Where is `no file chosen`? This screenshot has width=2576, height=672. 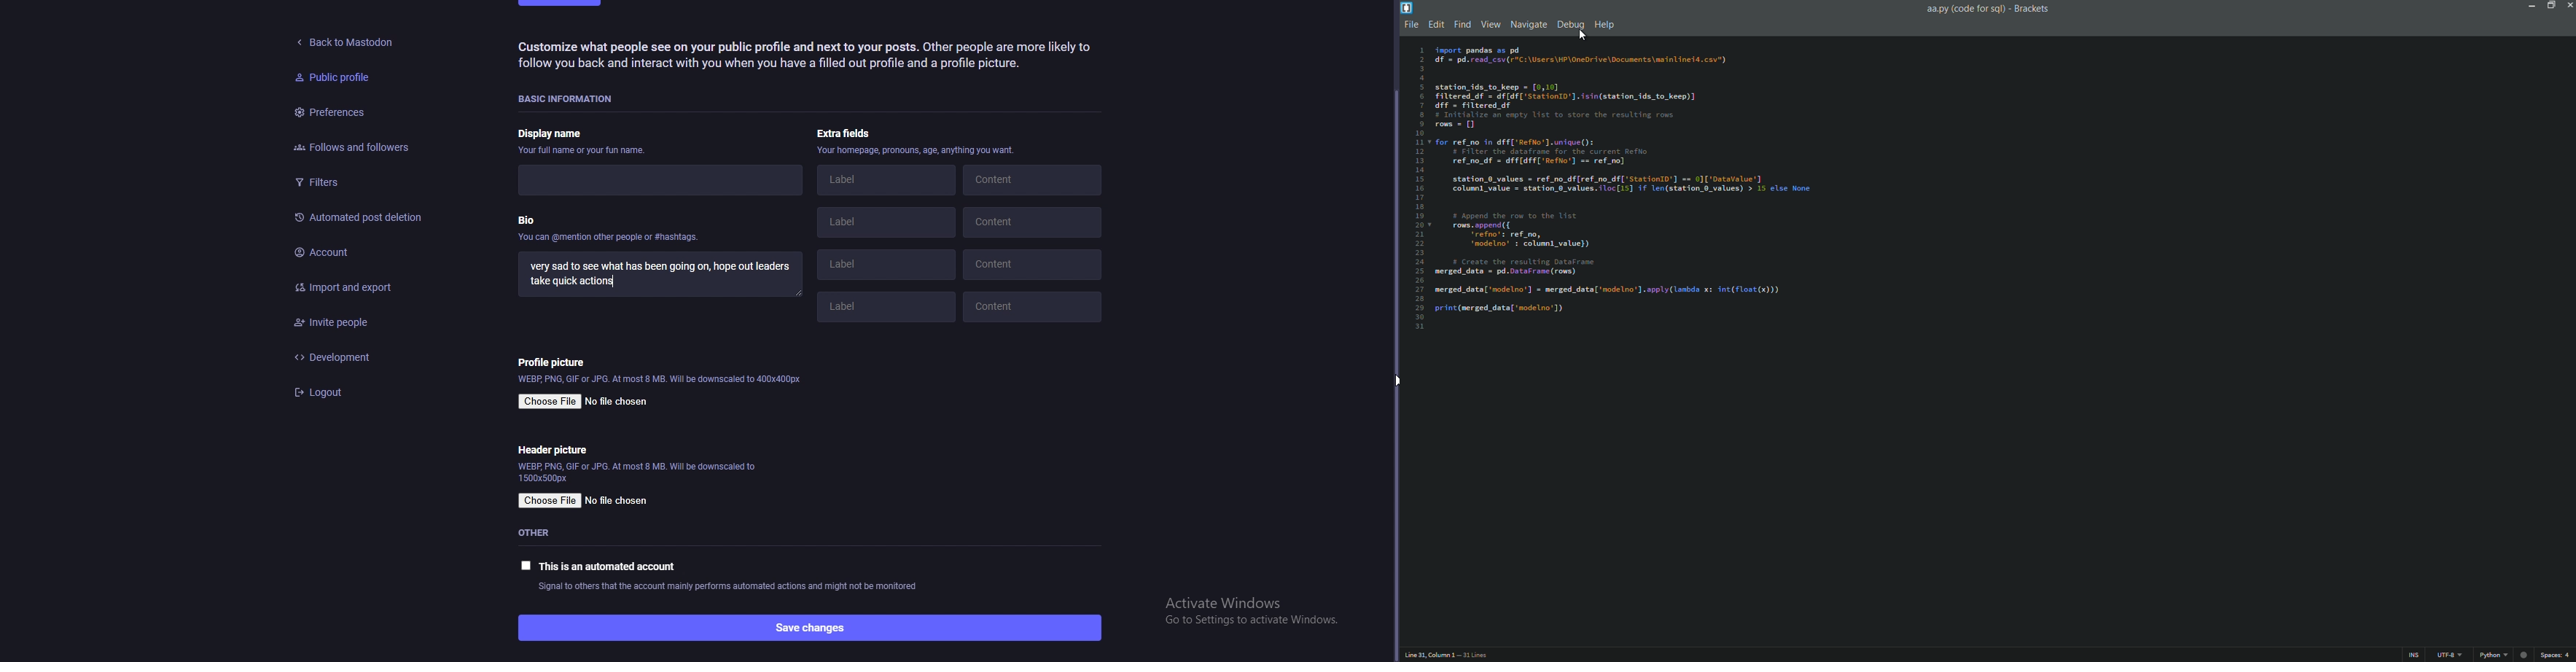 no file chosen is located at coordinates (619, 501).